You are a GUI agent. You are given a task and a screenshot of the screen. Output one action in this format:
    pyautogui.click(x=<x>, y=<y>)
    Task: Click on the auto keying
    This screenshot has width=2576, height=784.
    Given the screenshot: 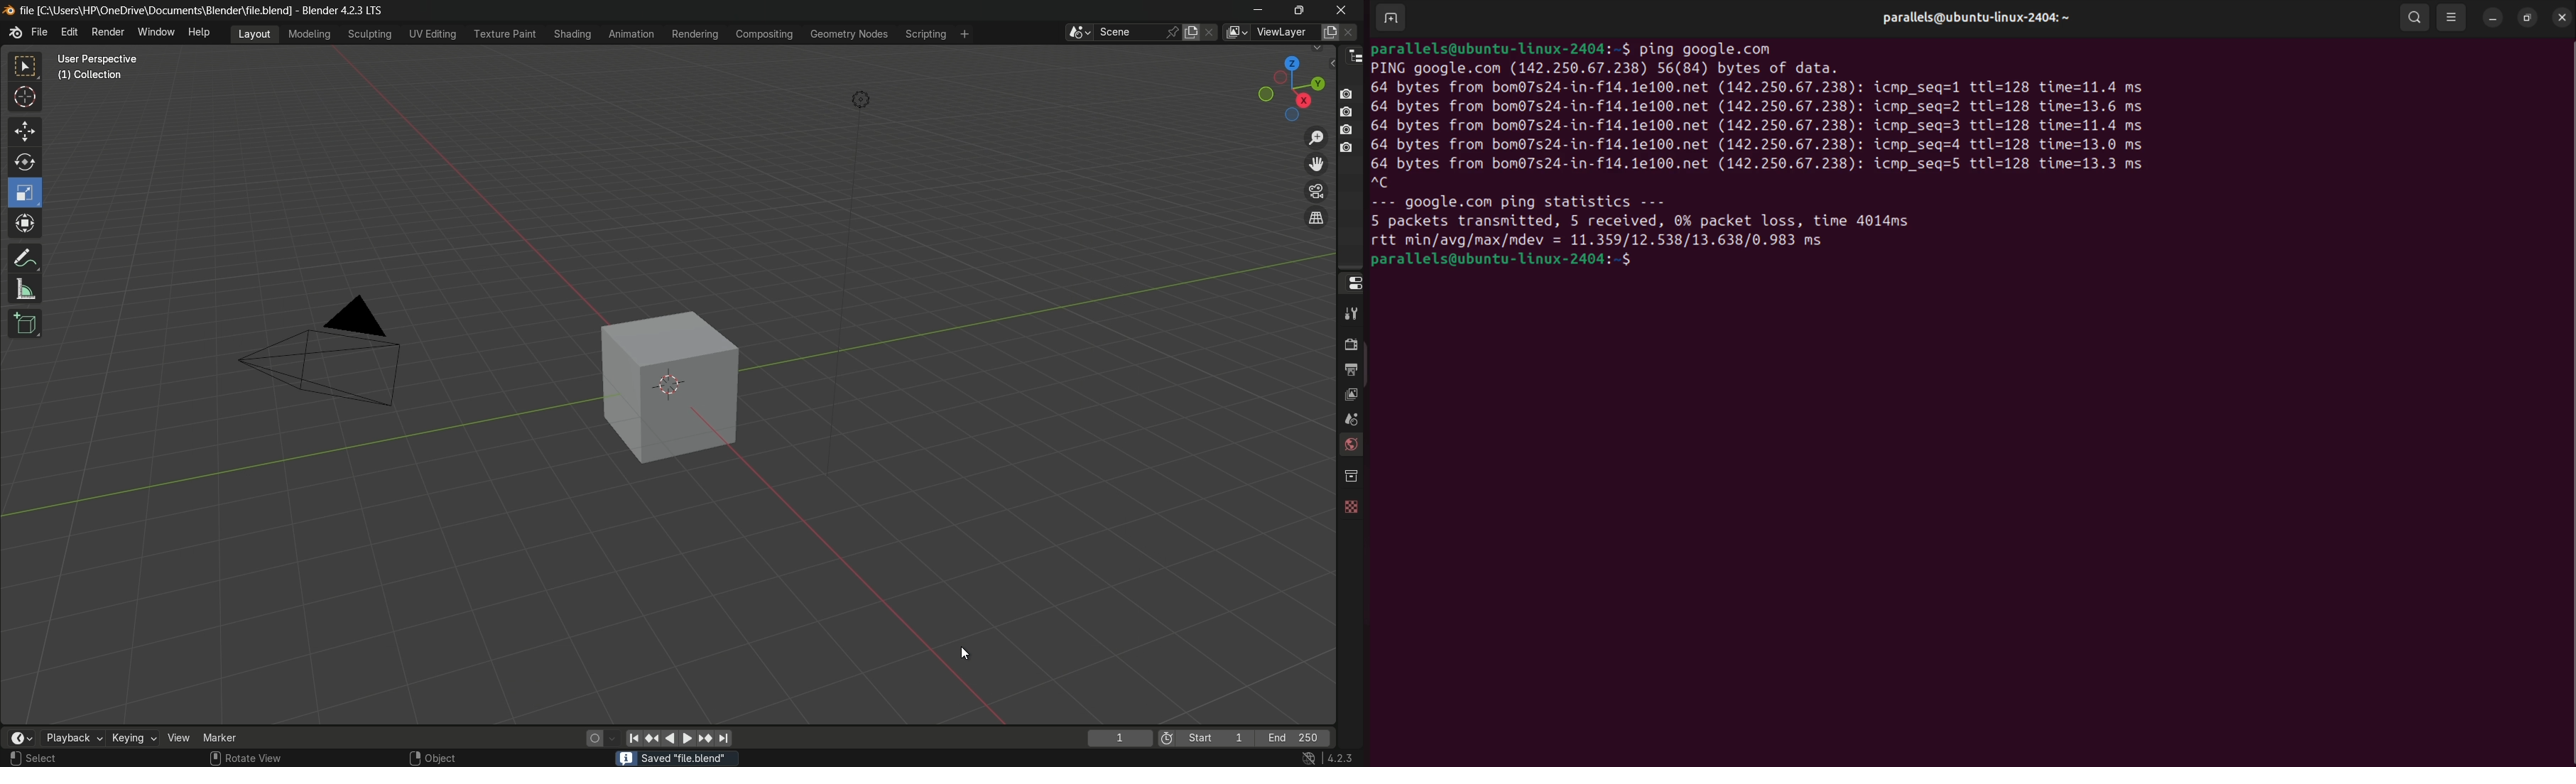 What is the action you would take?
    pyautogui.click(x=591, y=737)
    